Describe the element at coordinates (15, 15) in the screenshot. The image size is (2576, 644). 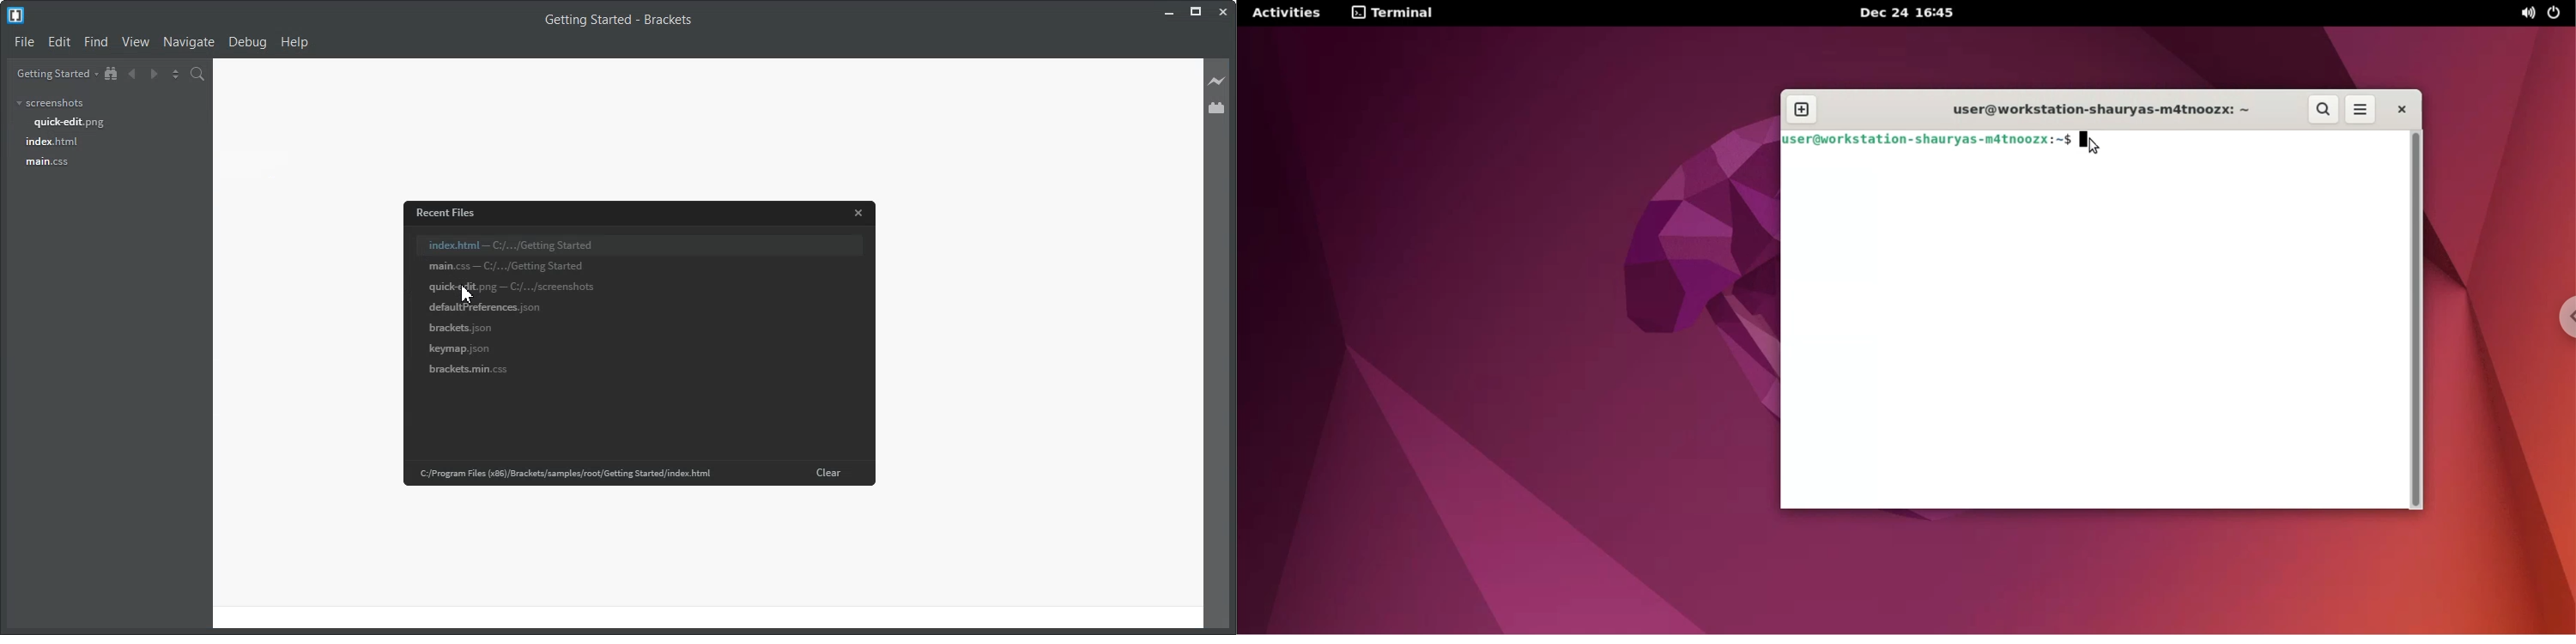
I see `Logo` at that location.